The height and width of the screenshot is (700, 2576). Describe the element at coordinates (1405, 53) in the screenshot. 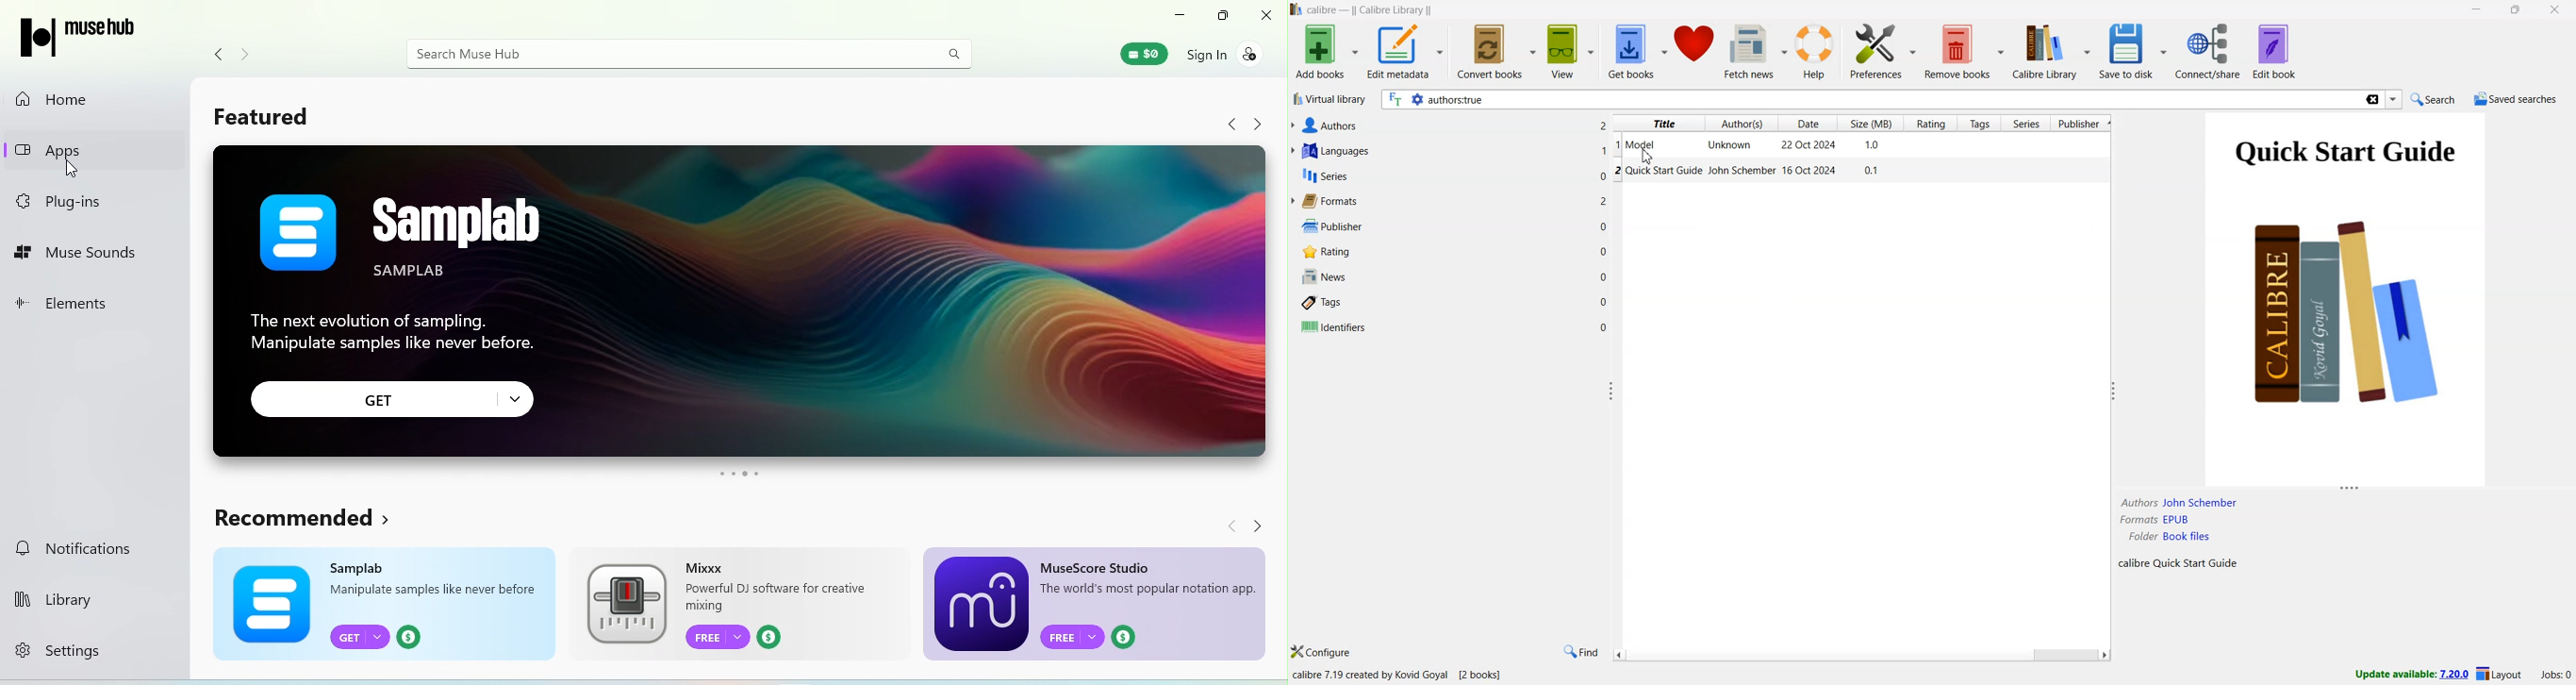

I see `edit metadata` at that location.